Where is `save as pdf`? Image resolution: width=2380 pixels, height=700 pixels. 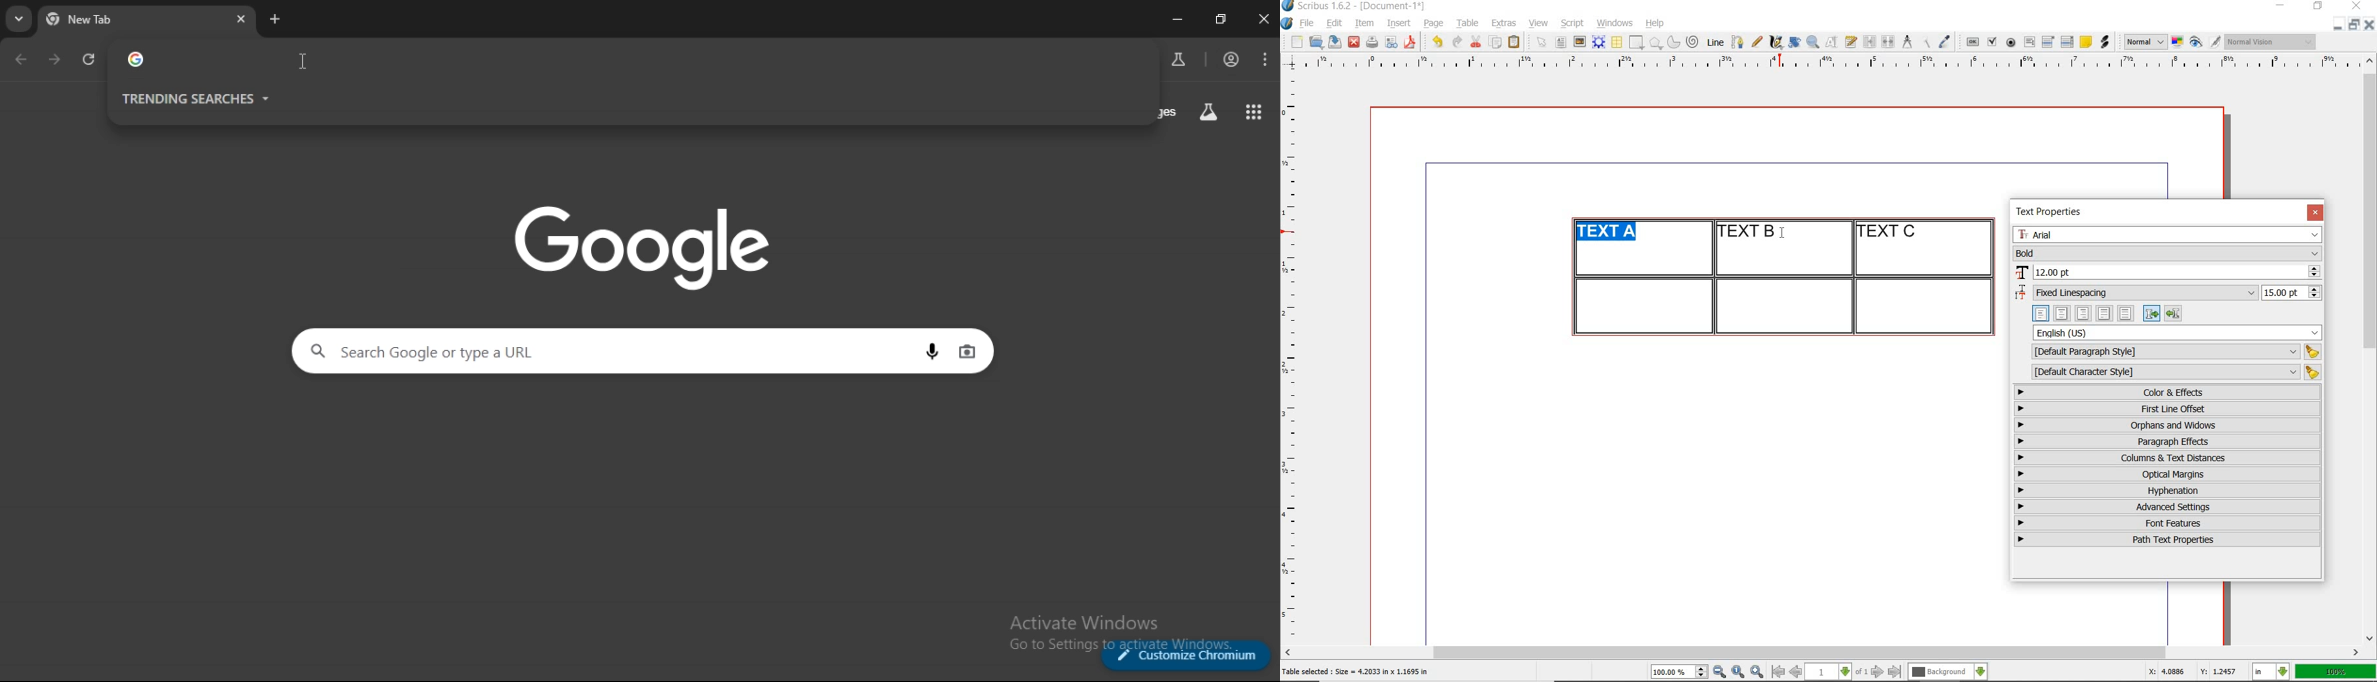 save as pdf is located at coordinates (1412, 42).